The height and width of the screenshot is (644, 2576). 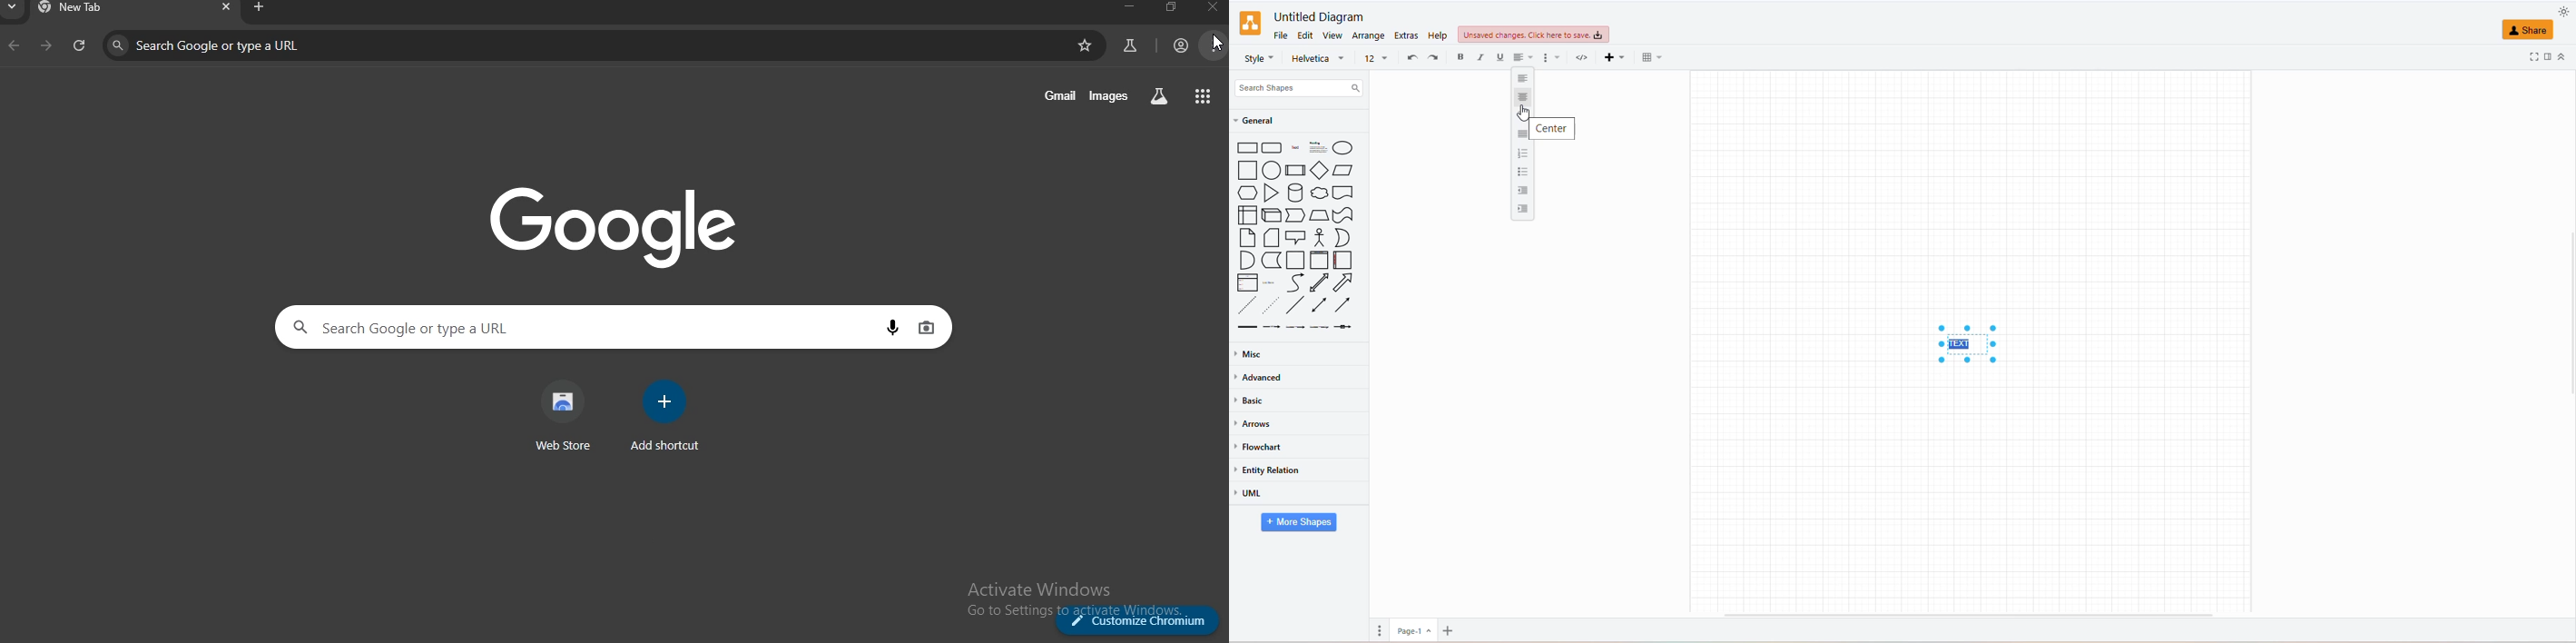 I want to click on html, so click(x=1580, y=59).